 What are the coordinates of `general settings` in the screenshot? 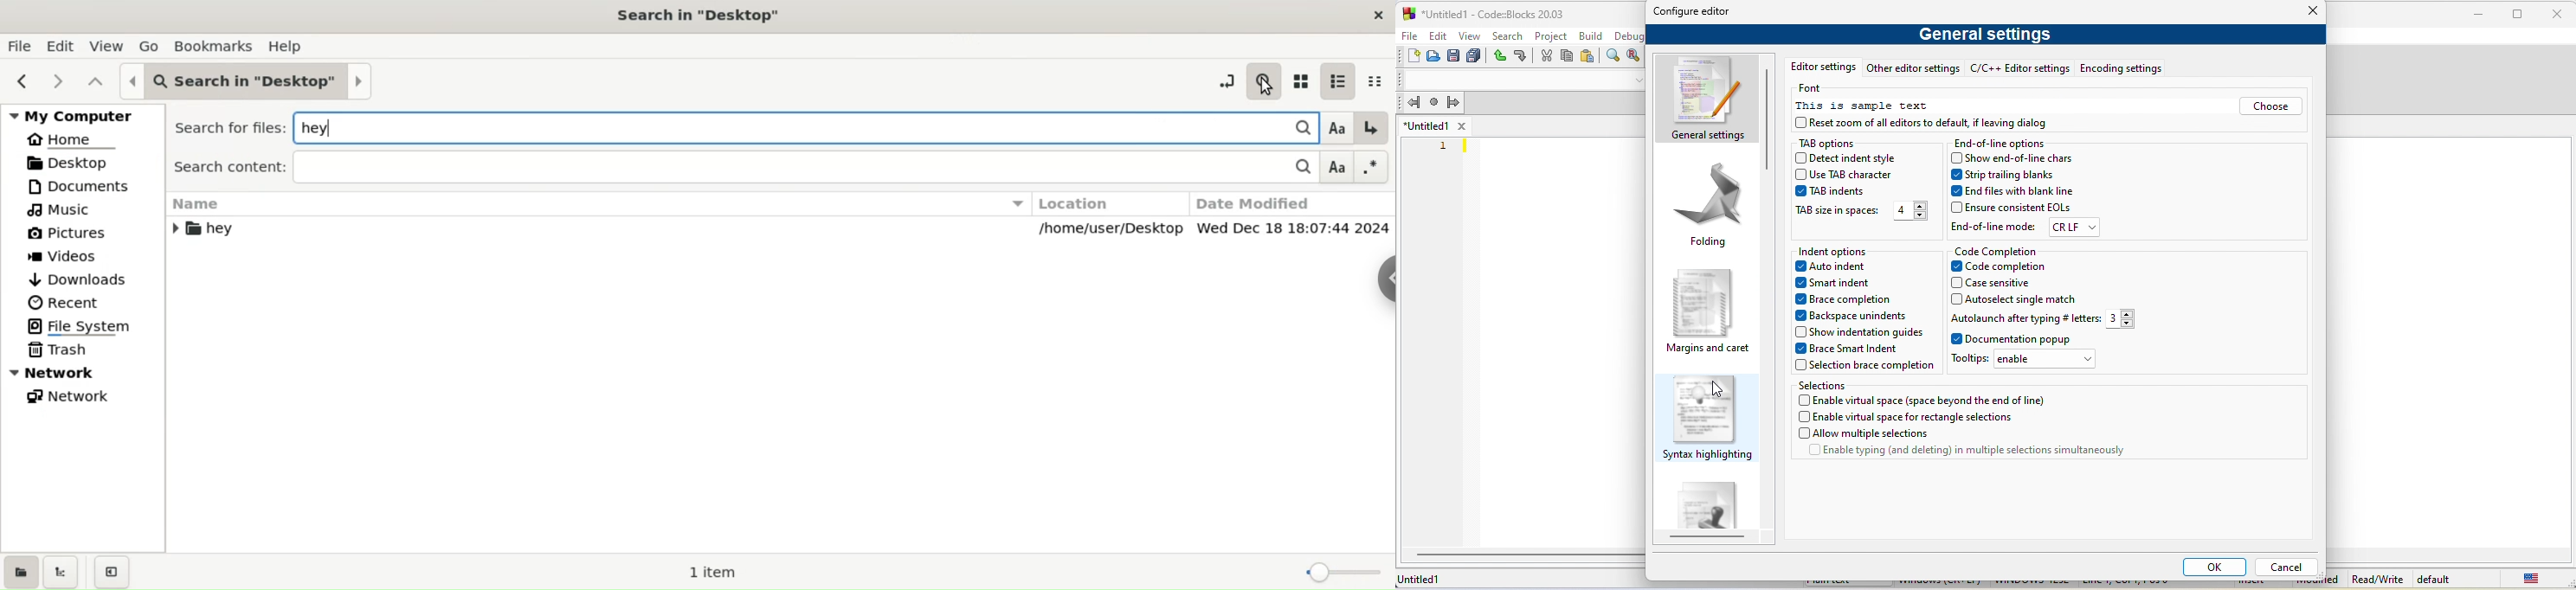 It's located at (1706, 100).